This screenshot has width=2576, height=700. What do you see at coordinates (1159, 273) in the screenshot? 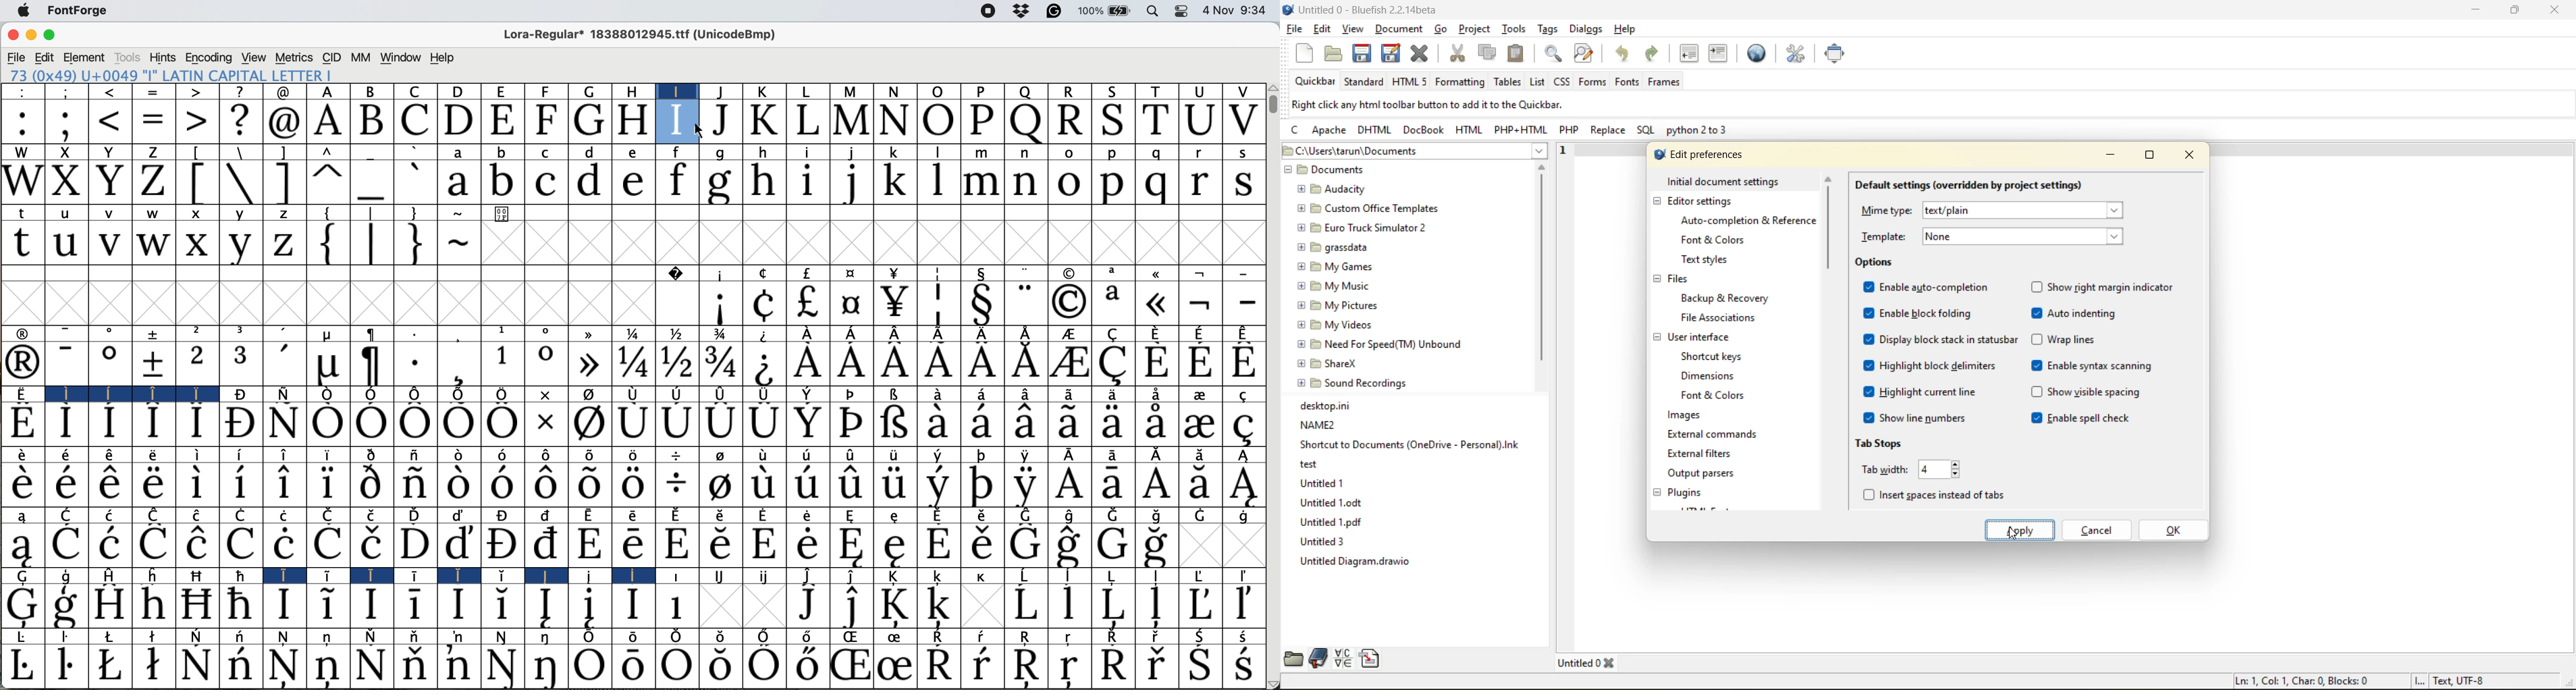
I see `symbol` at bounding box center [1159, 273].